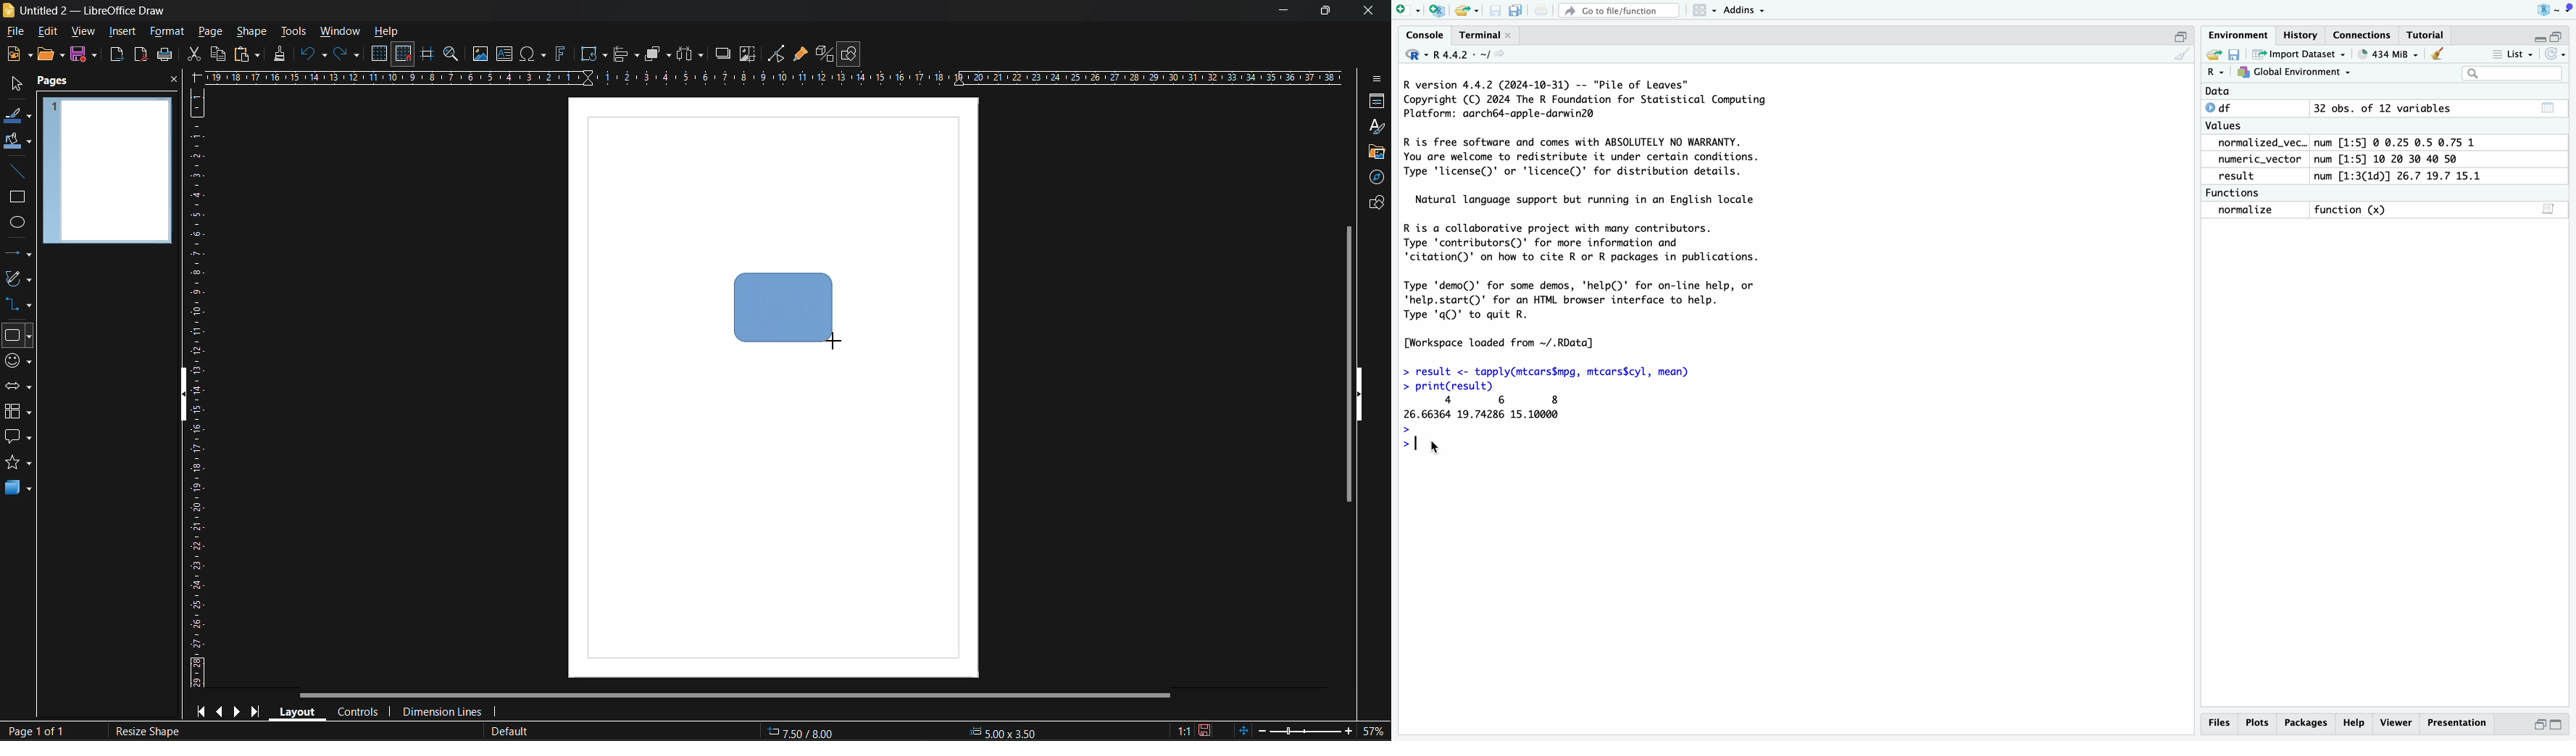  Describe the element at coordinates (80, 30) in the screenshot. I see `view` at that location.